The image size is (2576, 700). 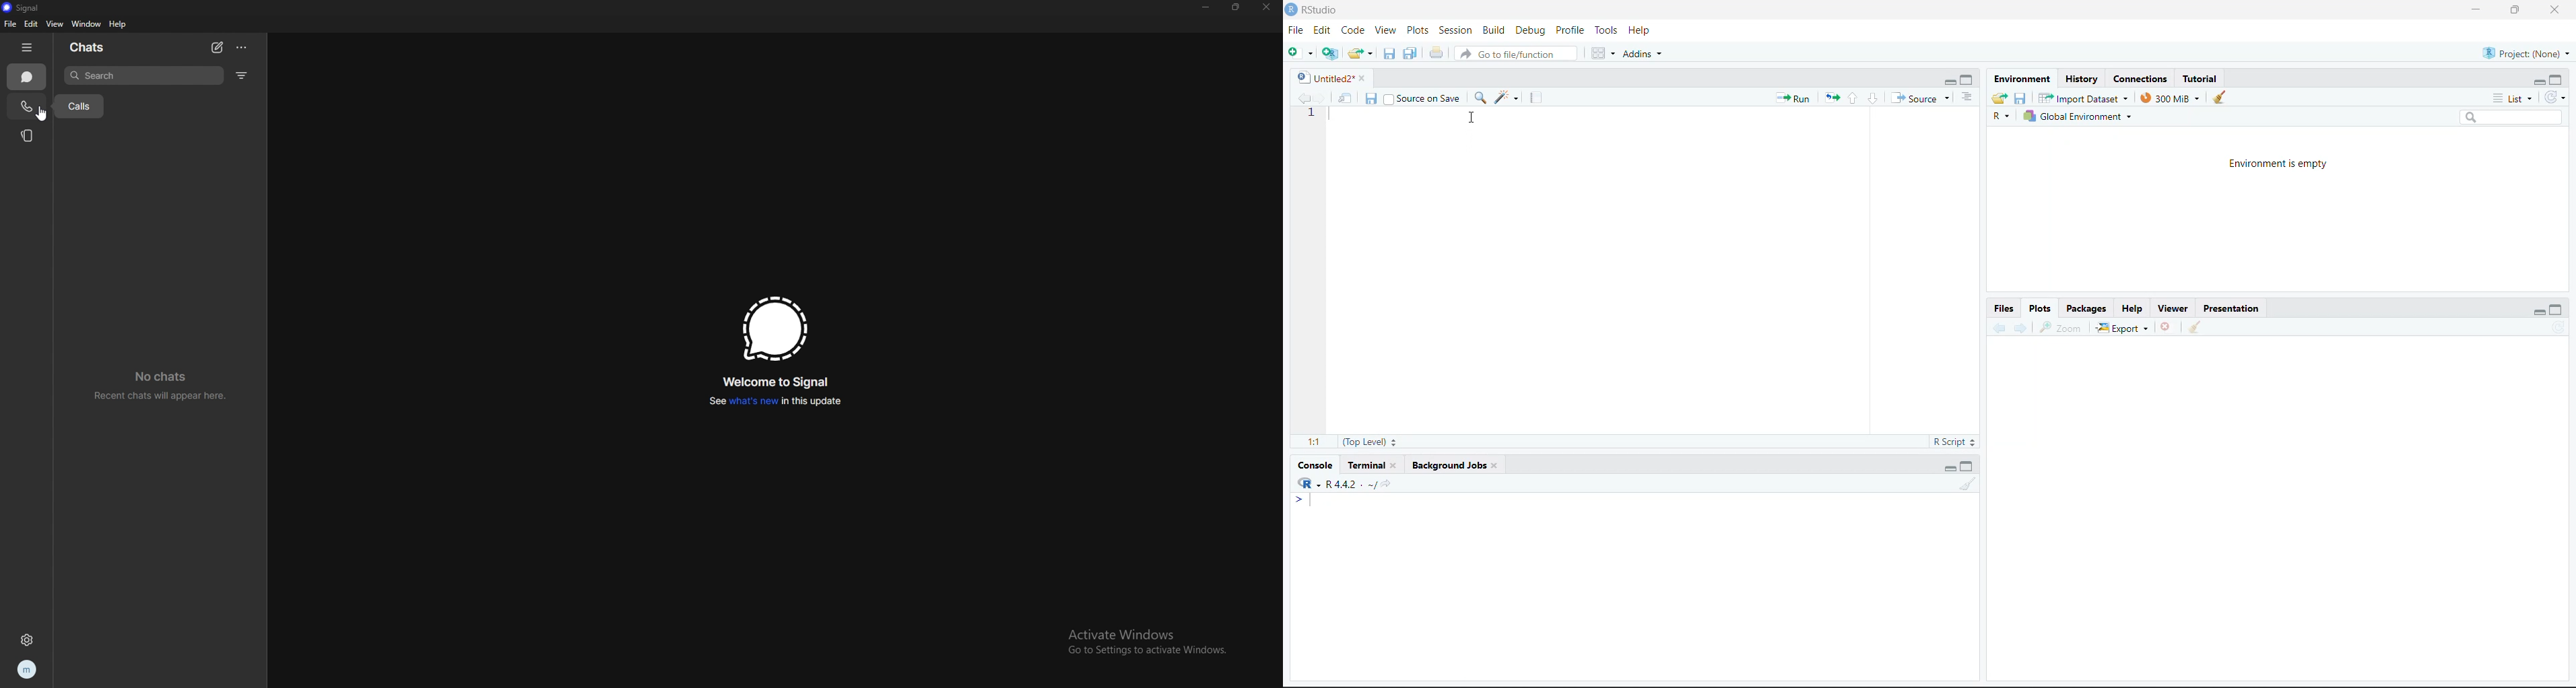 I want to click on Build, so click(x=1494, y=30).